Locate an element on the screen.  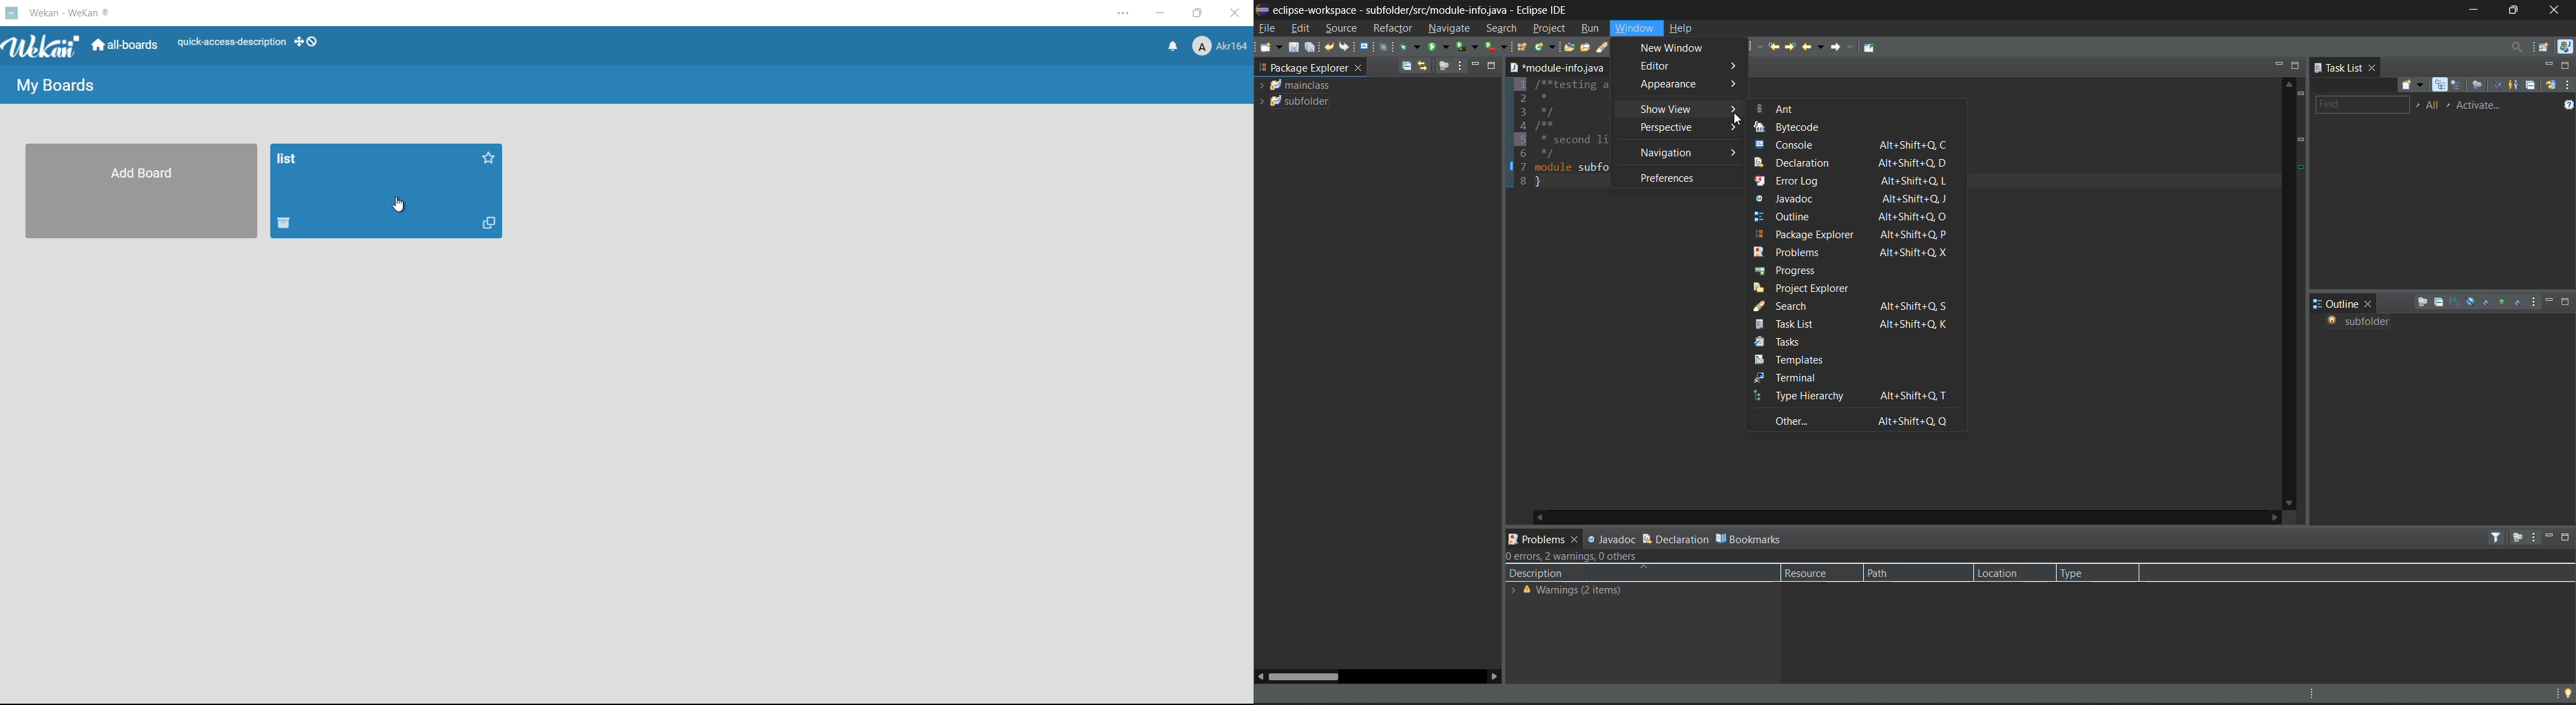
project is located at coordinates (1550, 28).